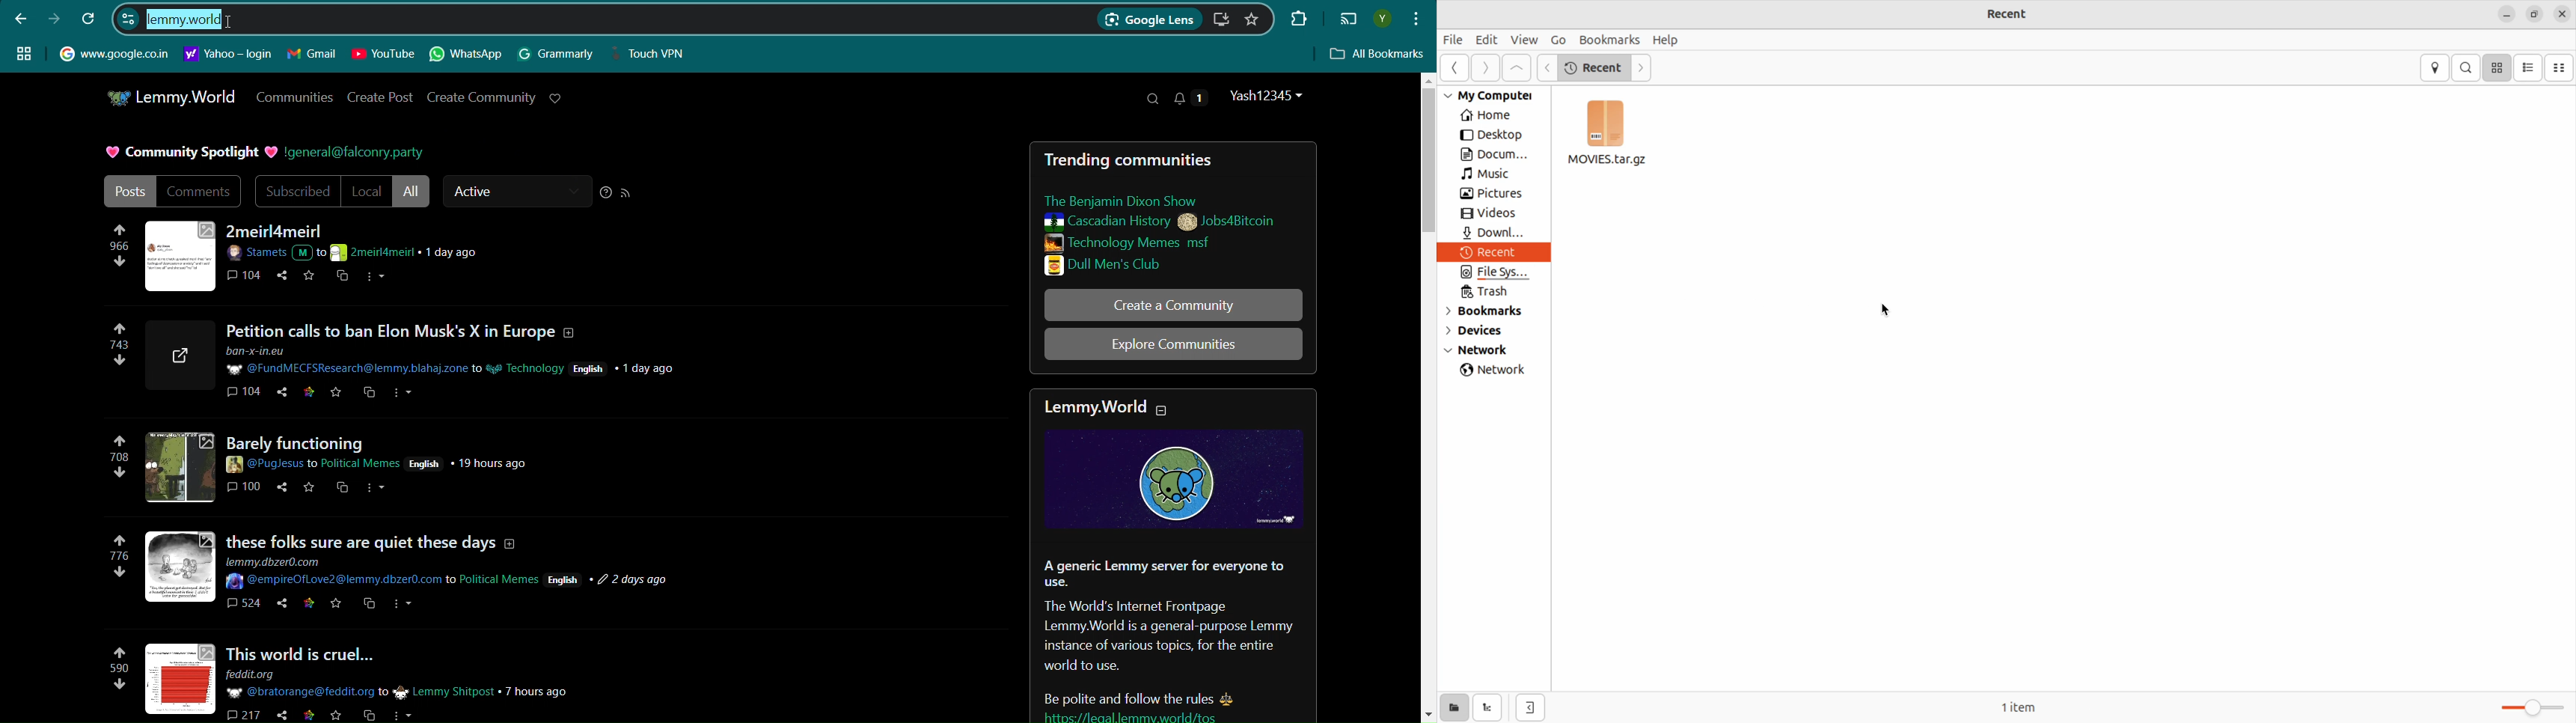  What do you see at coordinates (626, 193) in the screenshot?
I see `RSS` at bounding box center [626, 193].